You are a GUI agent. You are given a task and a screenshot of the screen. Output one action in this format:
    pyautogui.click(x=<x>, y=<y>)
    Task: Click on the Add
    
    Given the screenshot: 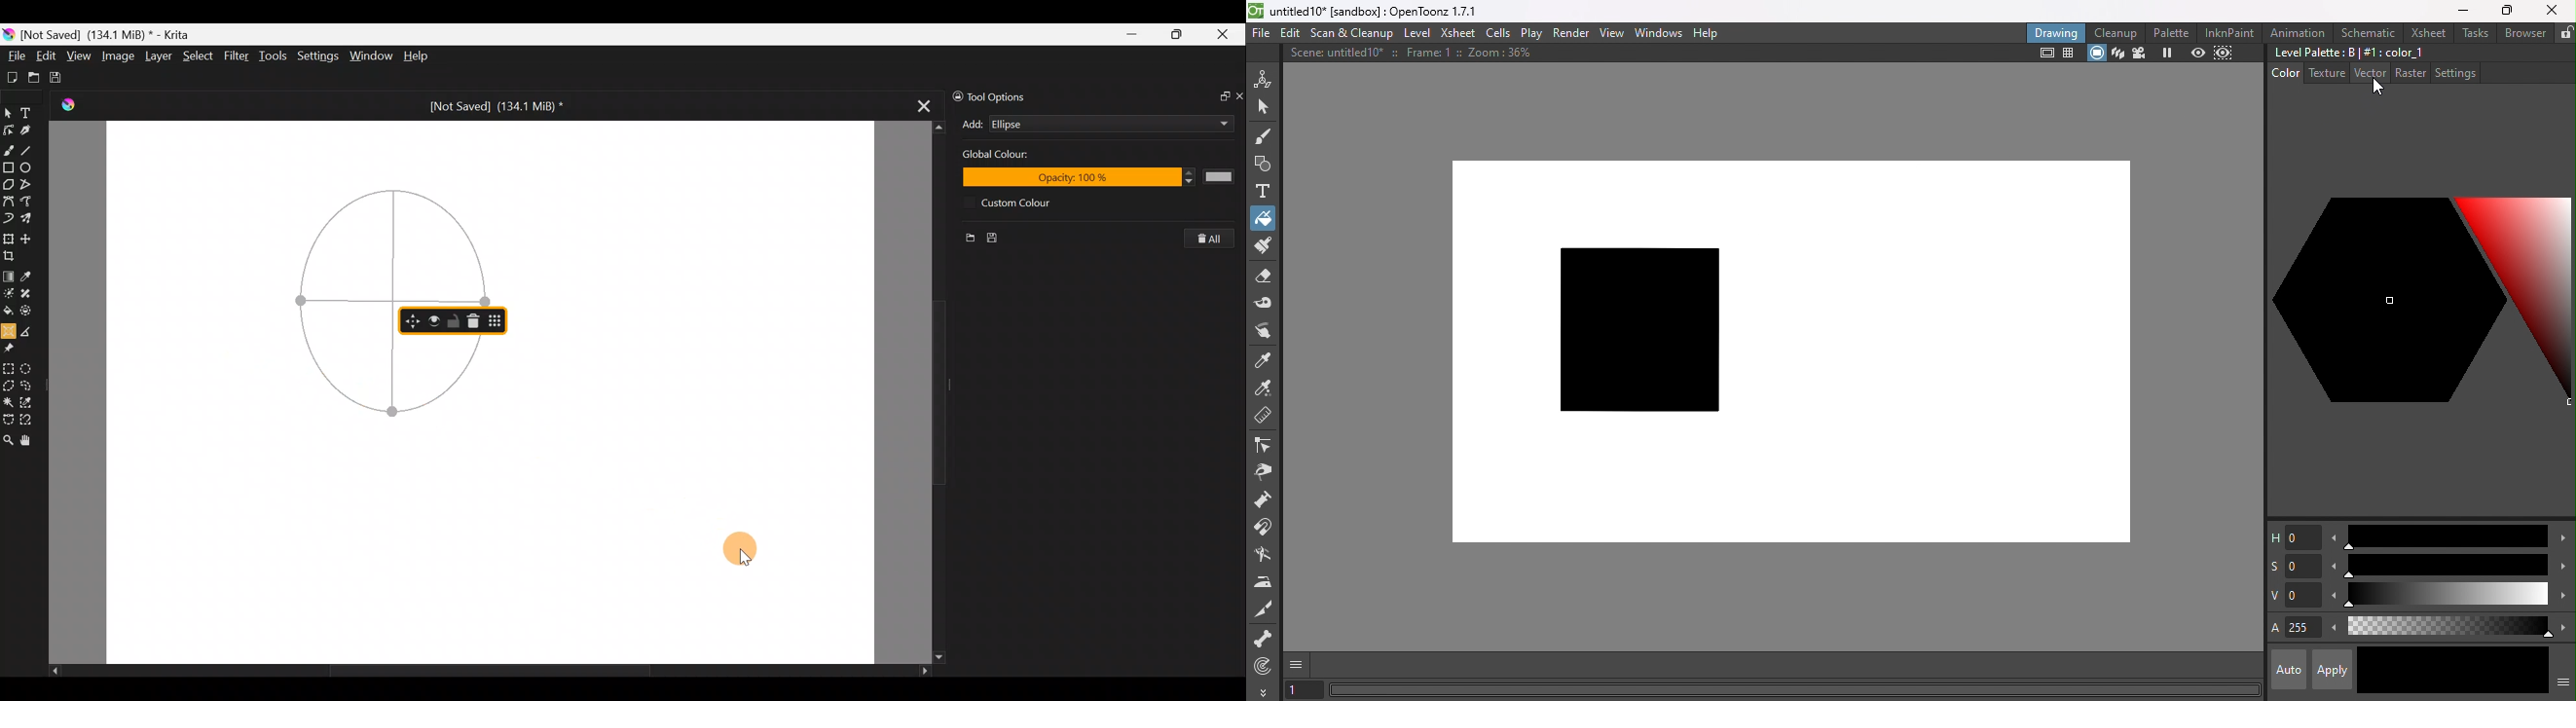 What is the action you would take?
    pyautogui.click(x=972, y=124)
    